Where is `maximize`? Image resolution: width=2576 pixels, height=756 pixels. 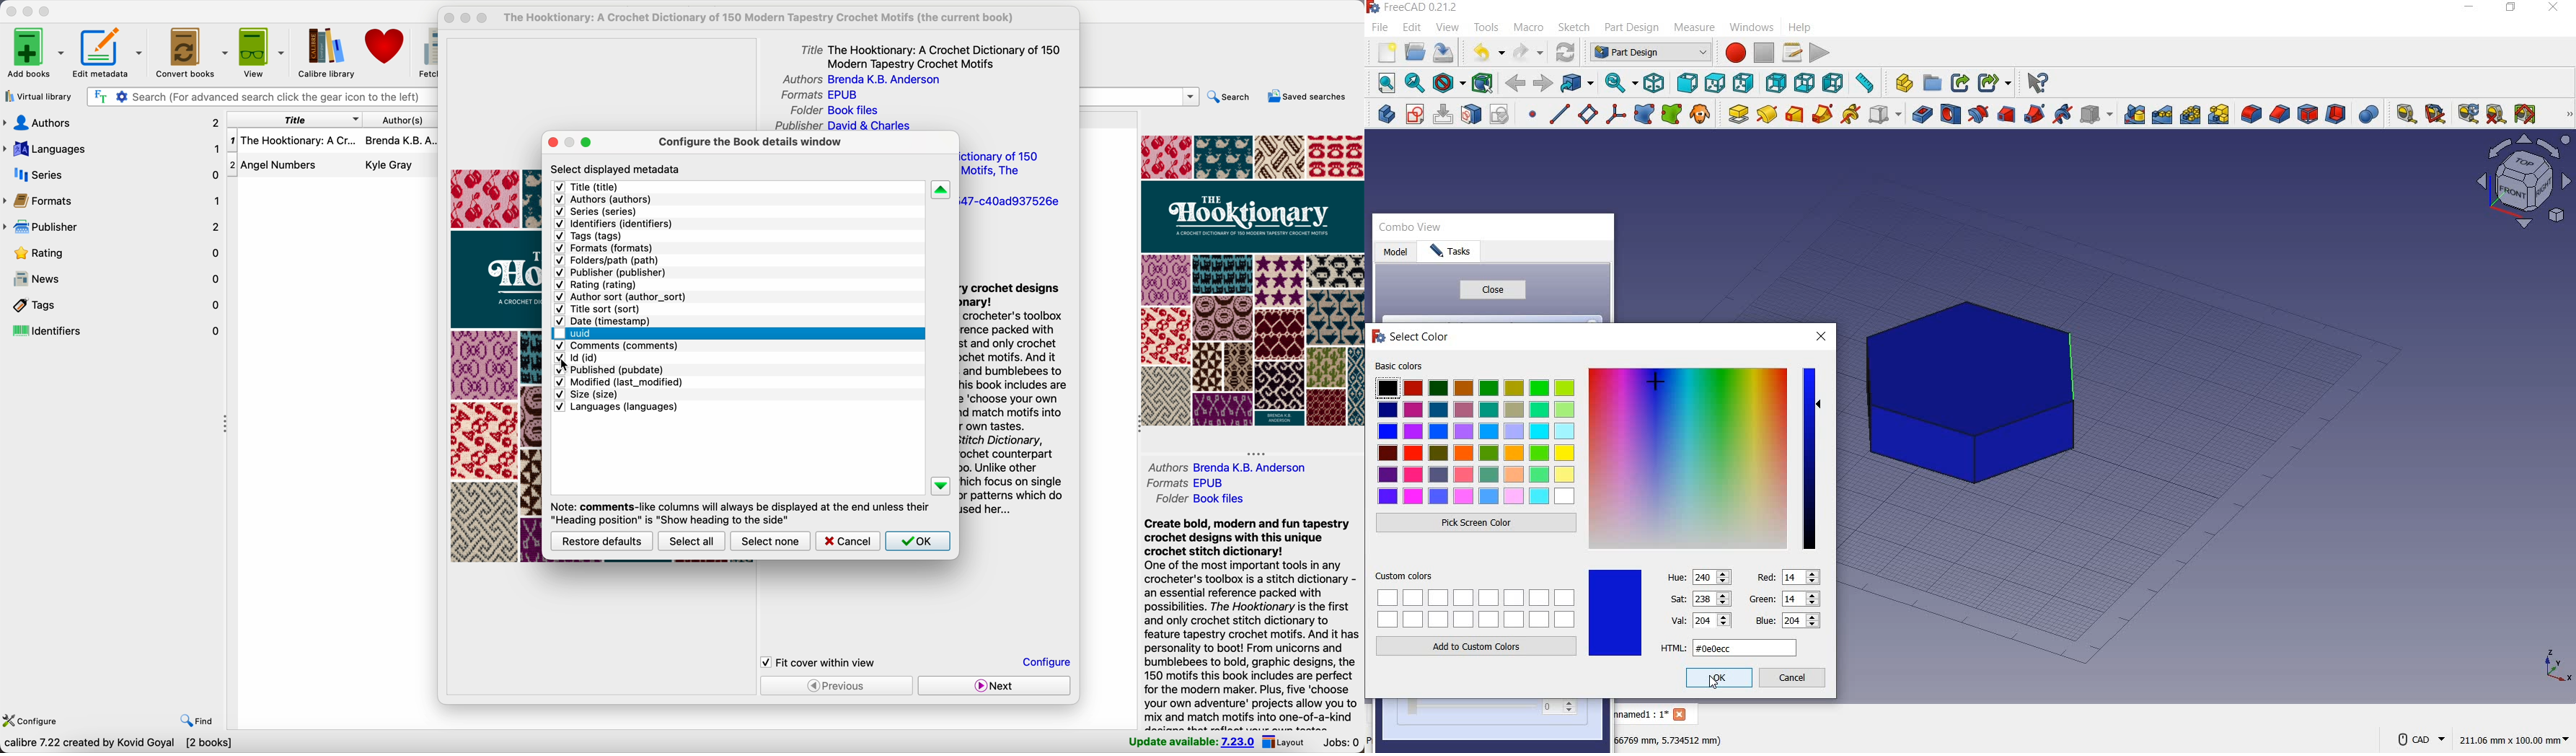 maximize is located at coordinates (482, 19).